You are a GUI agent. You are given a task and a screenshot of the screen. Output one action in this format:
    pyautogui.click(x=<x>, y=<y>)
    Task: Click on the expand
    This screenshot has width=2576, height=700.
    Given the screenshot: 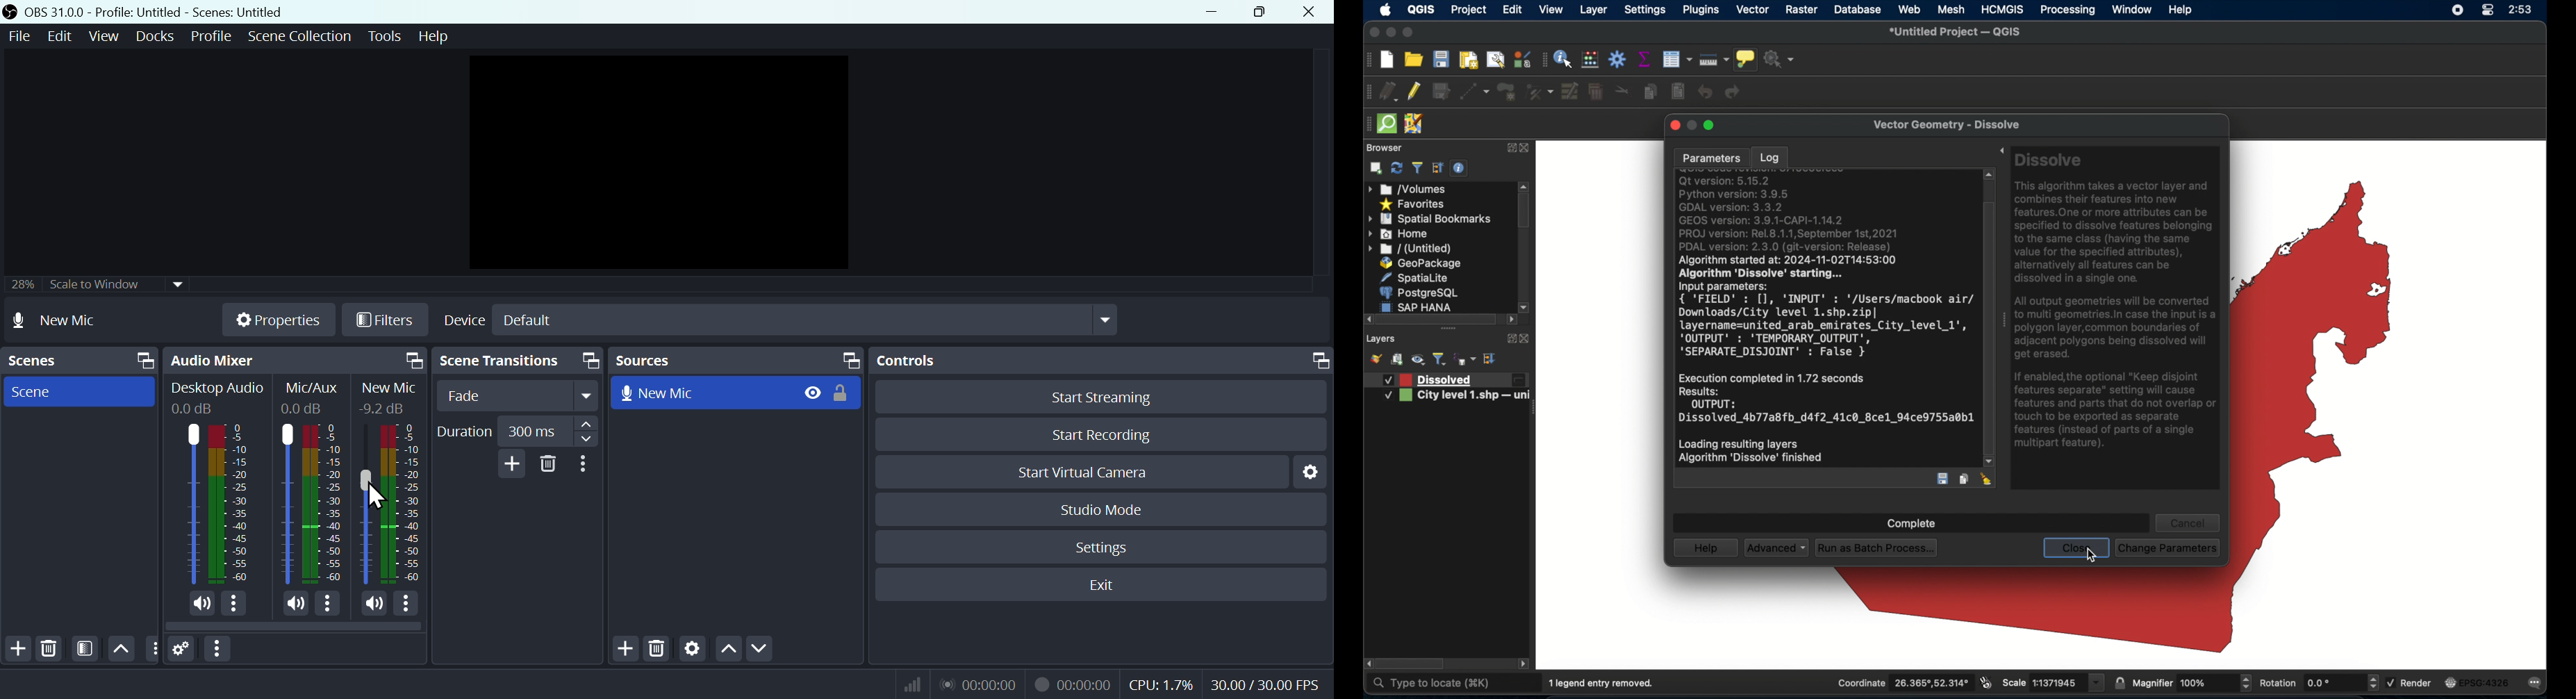 What is the action you would take?
    pyautogui.click(x=1508, y=337)
    